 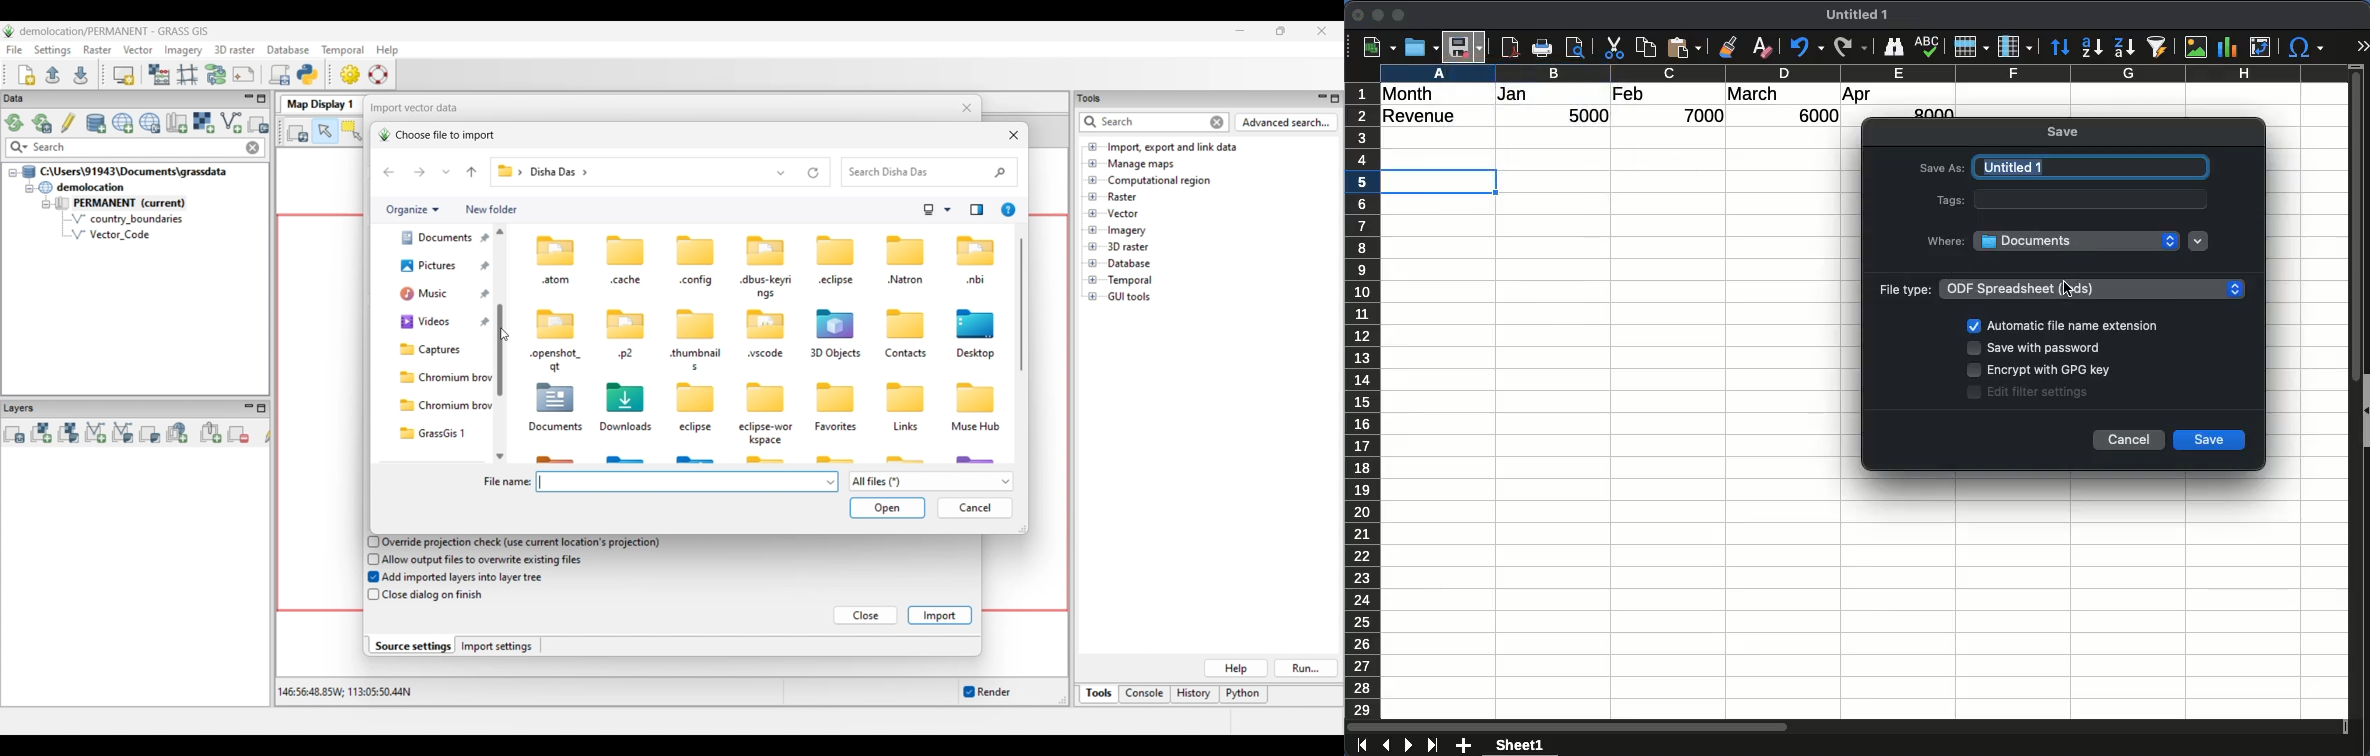 What do you see at coordinates (1753, 94) in the screenshot?
I see `march` at bounding box center [1753, 94].